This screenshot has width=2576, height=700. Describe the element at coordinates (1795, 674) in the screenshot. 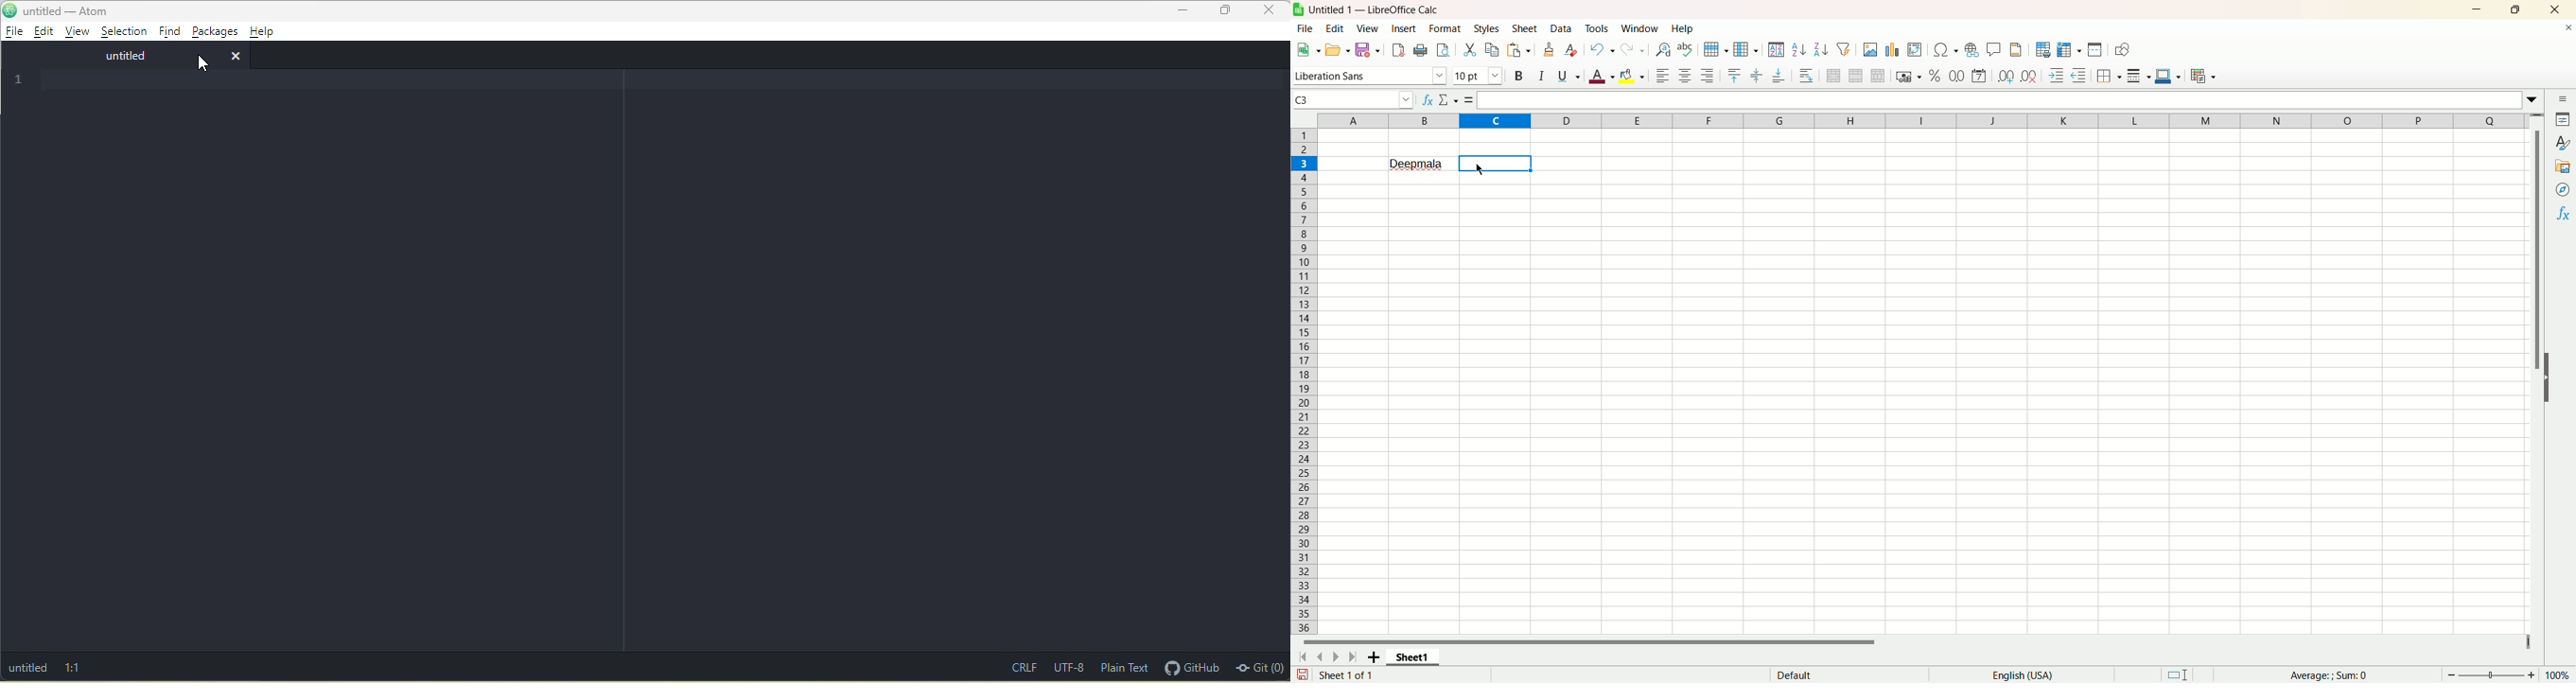

I see `Text` at that location.